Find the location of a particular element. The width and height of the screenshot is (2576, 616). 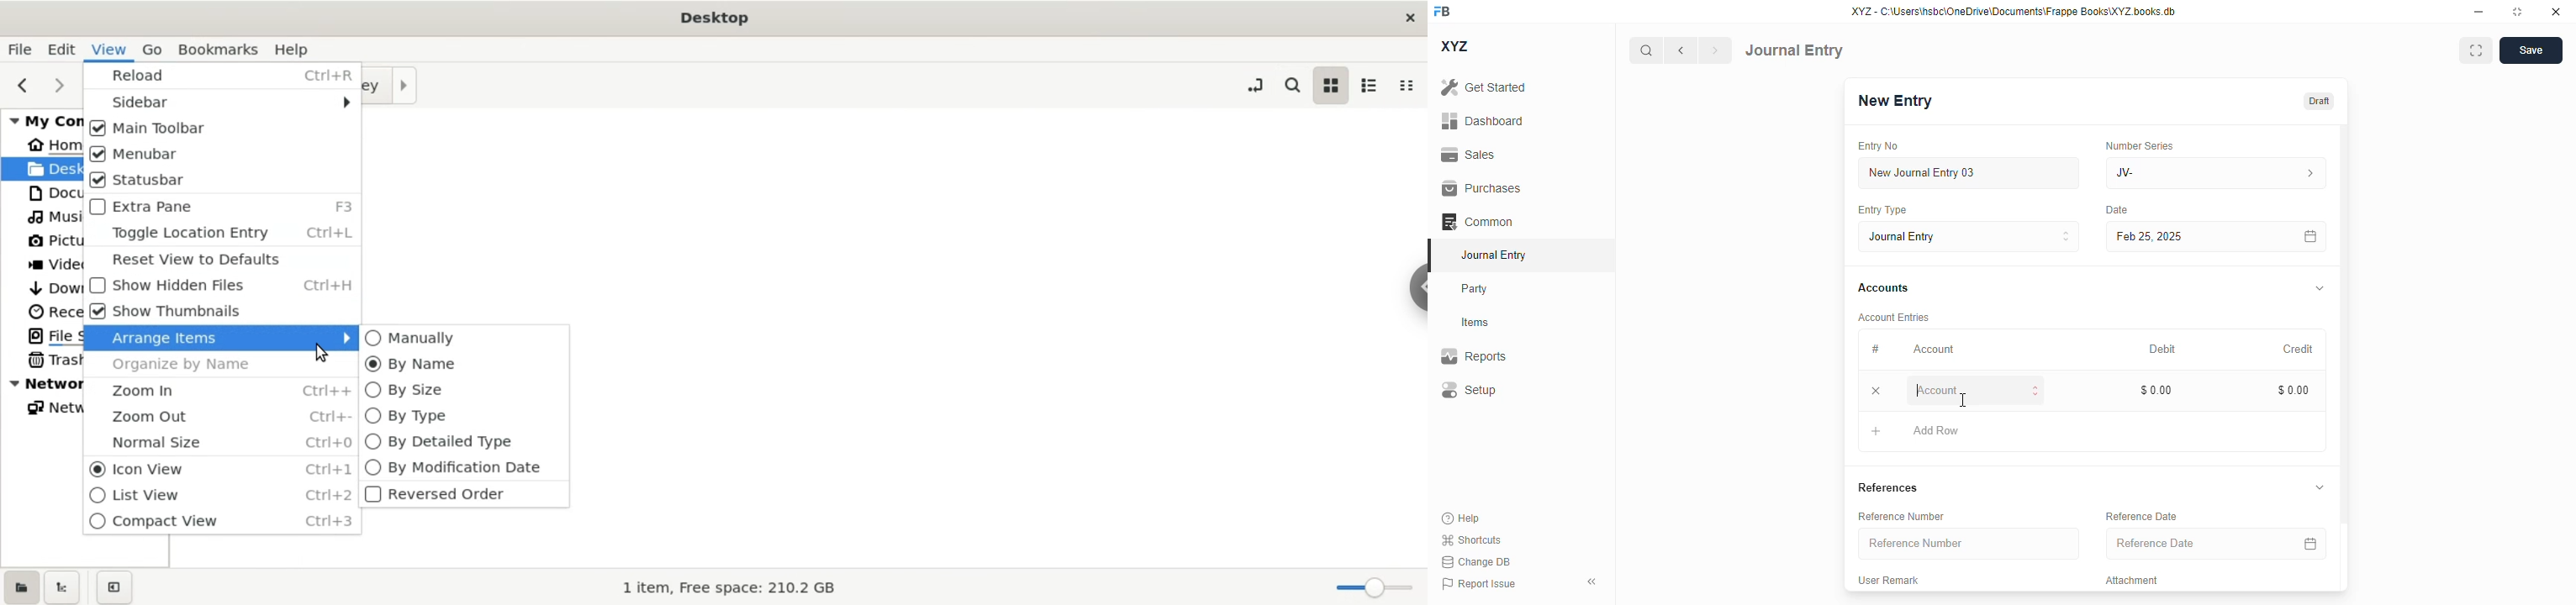

date is located at coordinates (2118, 210).